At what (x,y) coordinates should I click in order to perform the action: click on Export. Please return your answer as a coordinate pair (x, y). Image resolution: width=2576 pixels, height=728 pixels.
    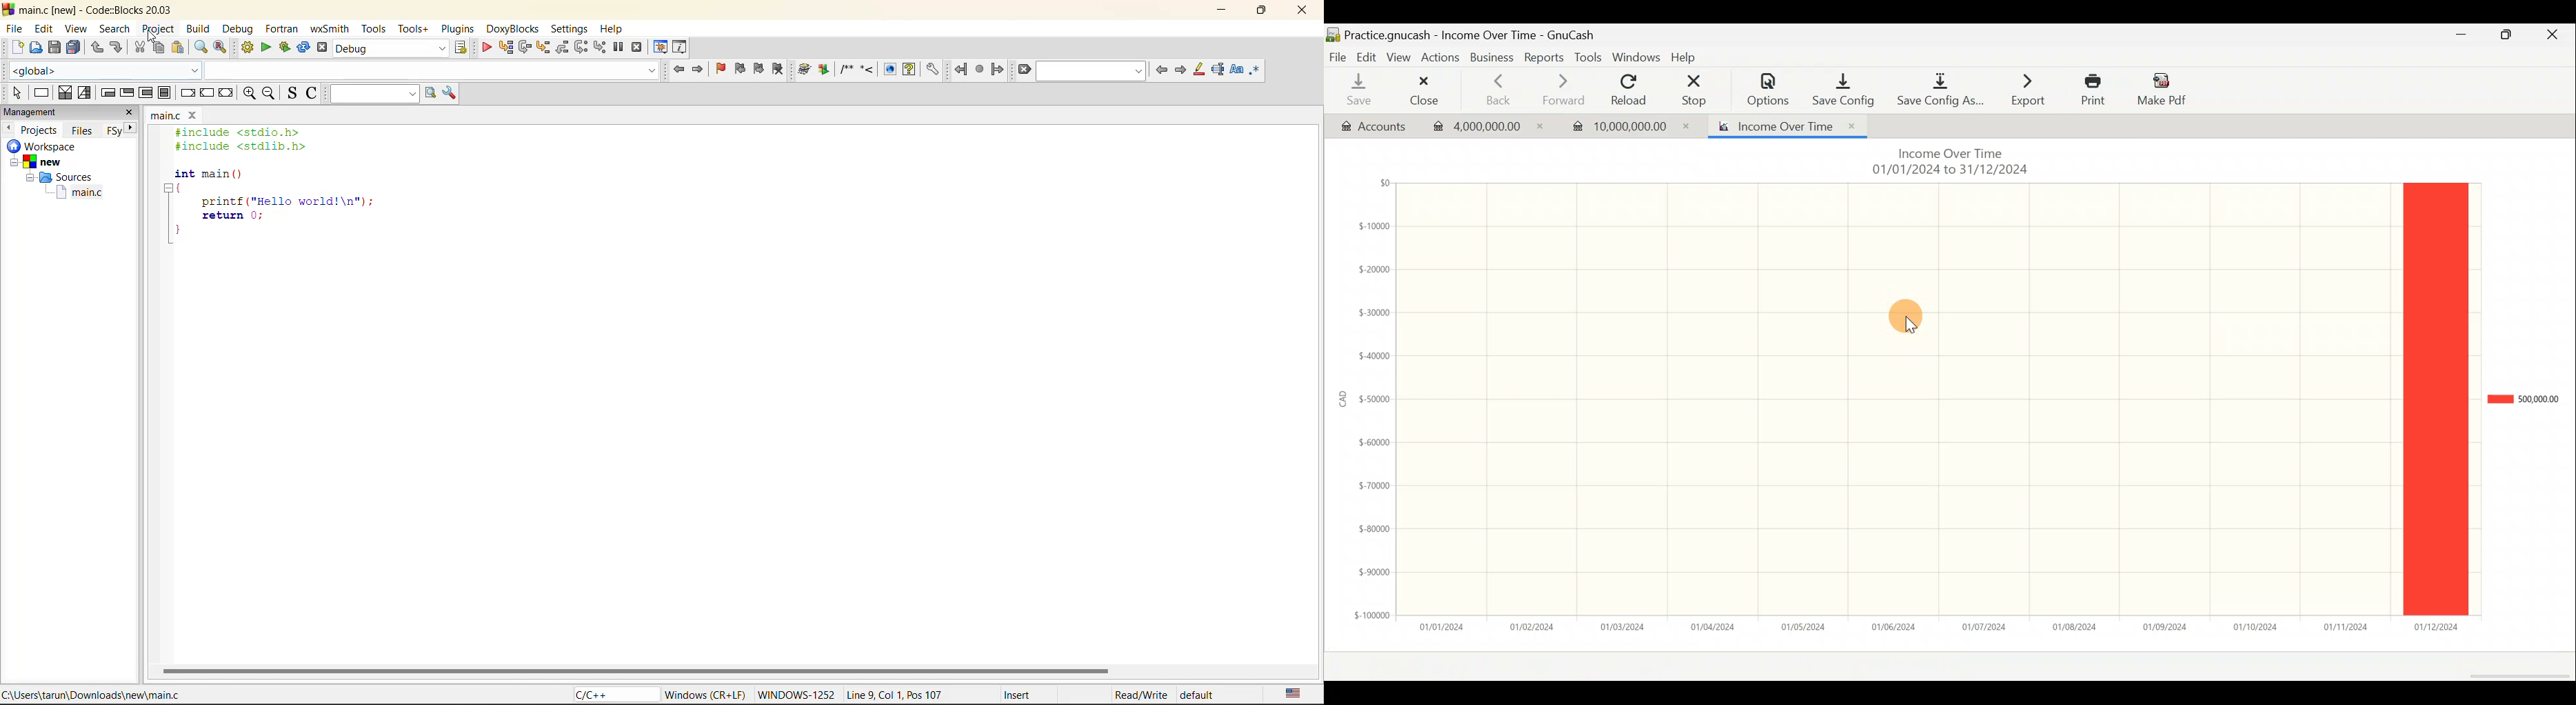
    Looking at the image, I should click on (2030, 89).